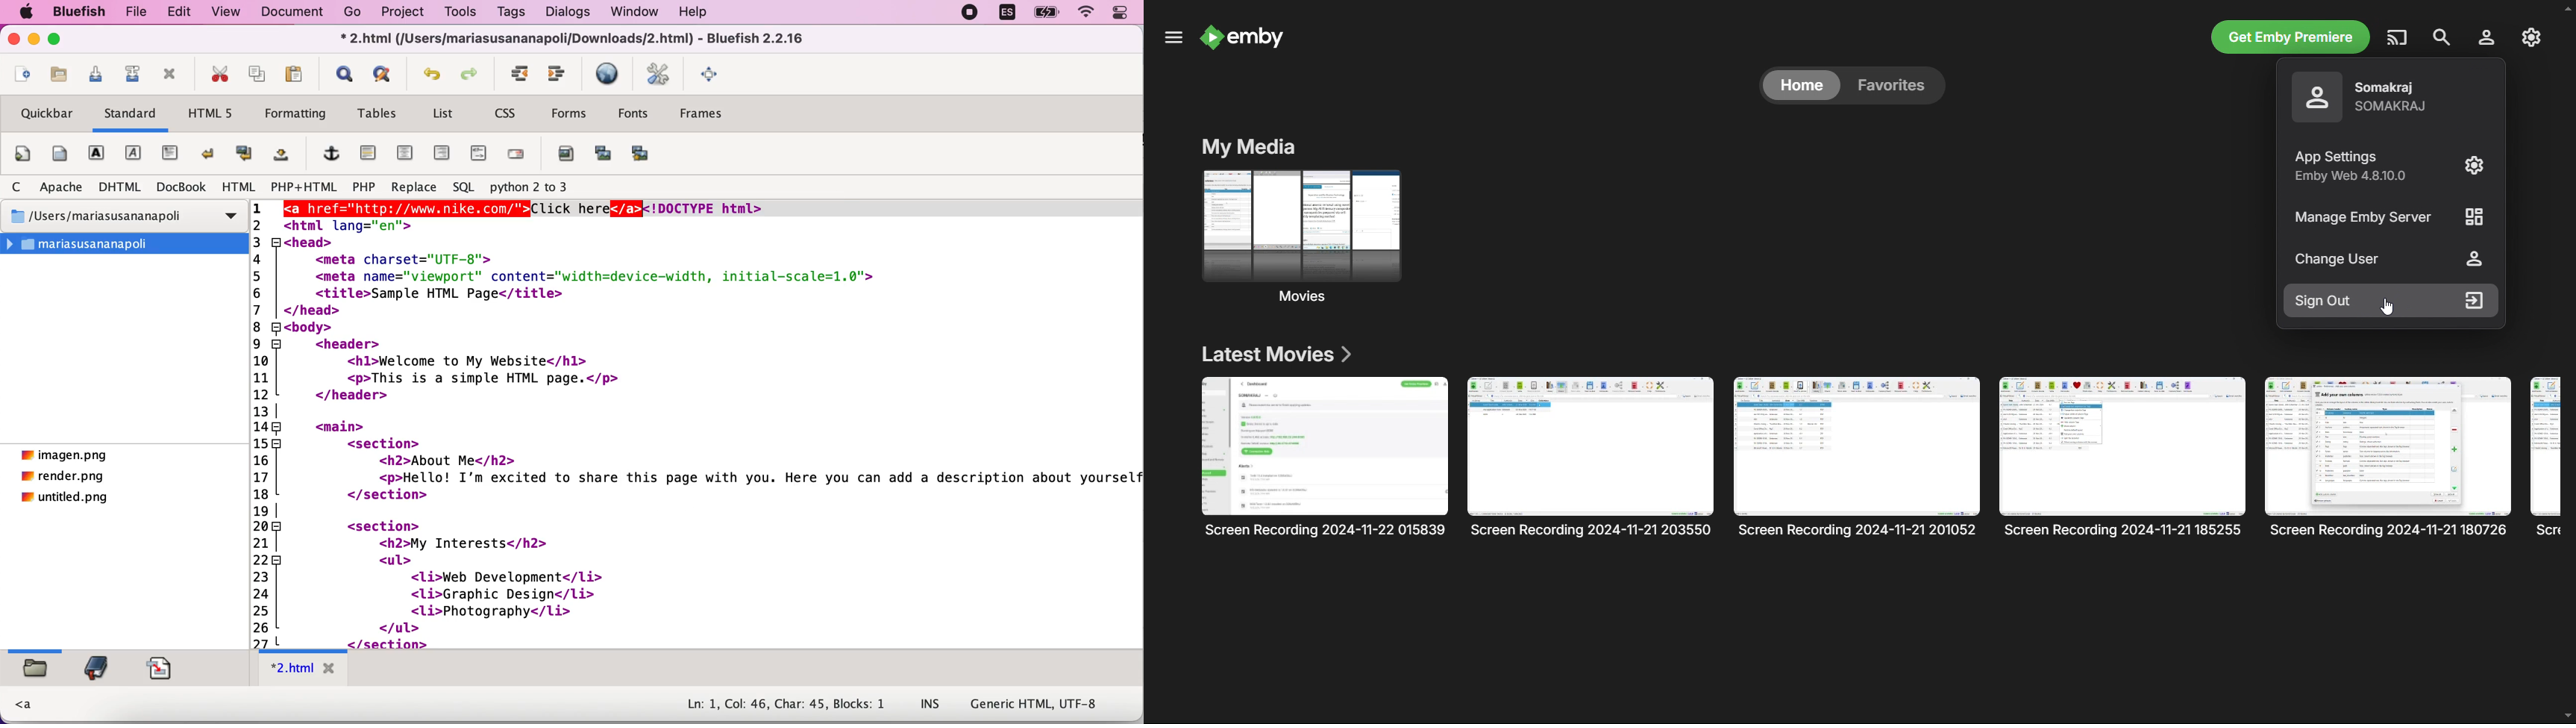 This screenshot has height=728, width=2576. What do you see at coordinates (2439, 37) in the screenshot?
I see `search` at bounding box center [2439, 37].